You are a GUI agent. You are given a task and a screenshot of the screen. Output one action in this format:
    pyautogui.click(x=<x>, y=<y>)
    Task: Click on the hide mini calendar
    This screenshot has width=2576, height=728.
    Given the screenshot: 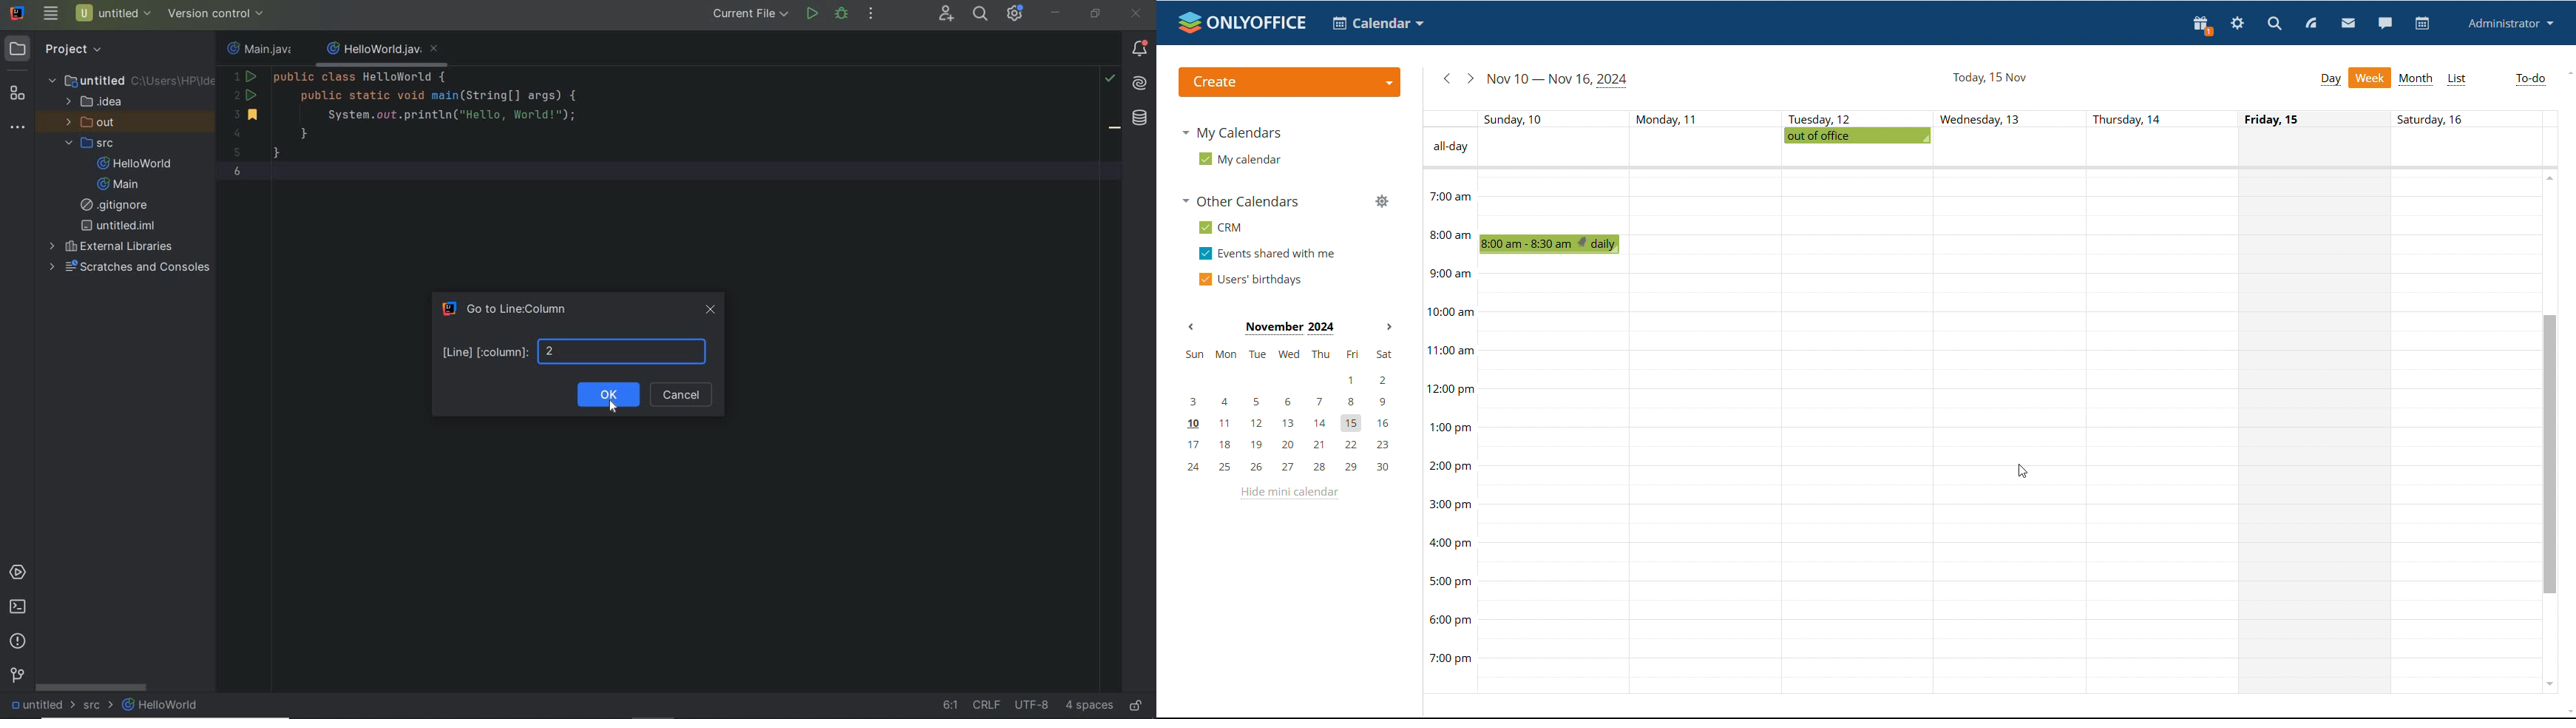 What is the action you would take?
    pyautogui.click(x=1289, y=493)
    